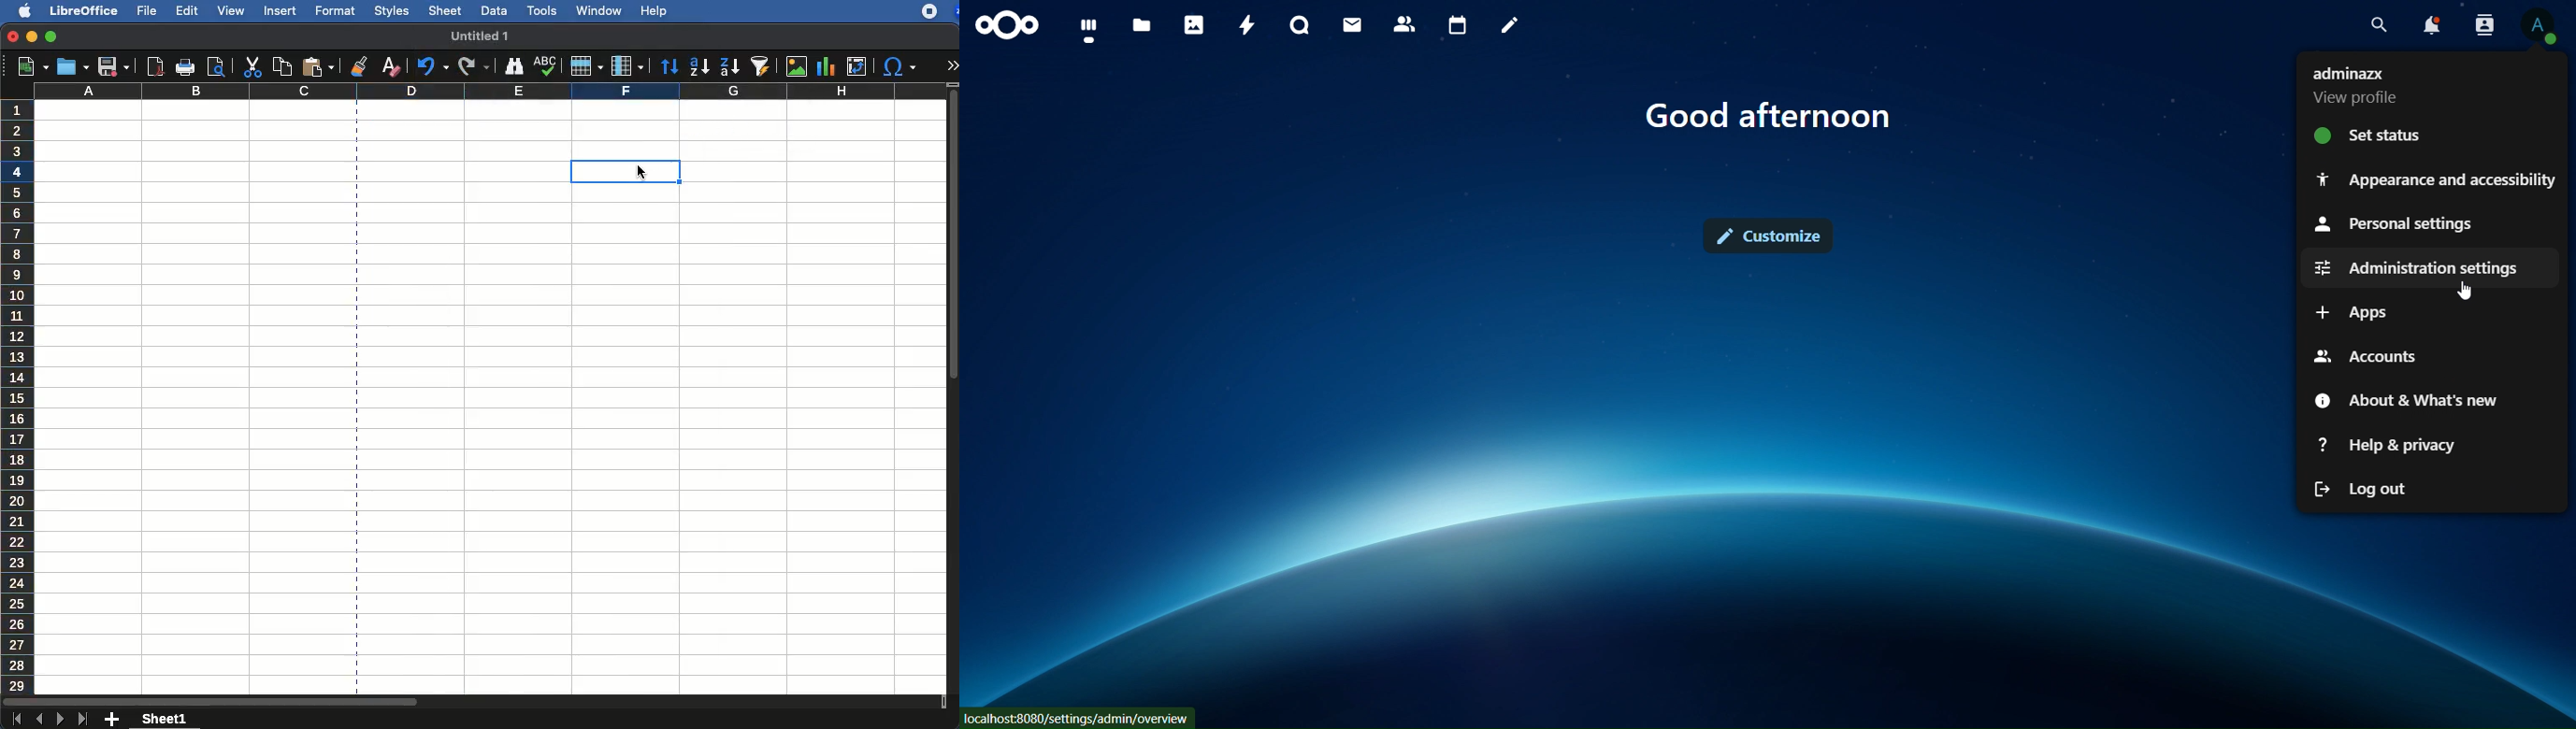 The width and height of the screenshot is (2576, 756). What do you see at coordinates (1769, 234) in the screenshot?
I see `customize` at bounding box center [1769, 234].